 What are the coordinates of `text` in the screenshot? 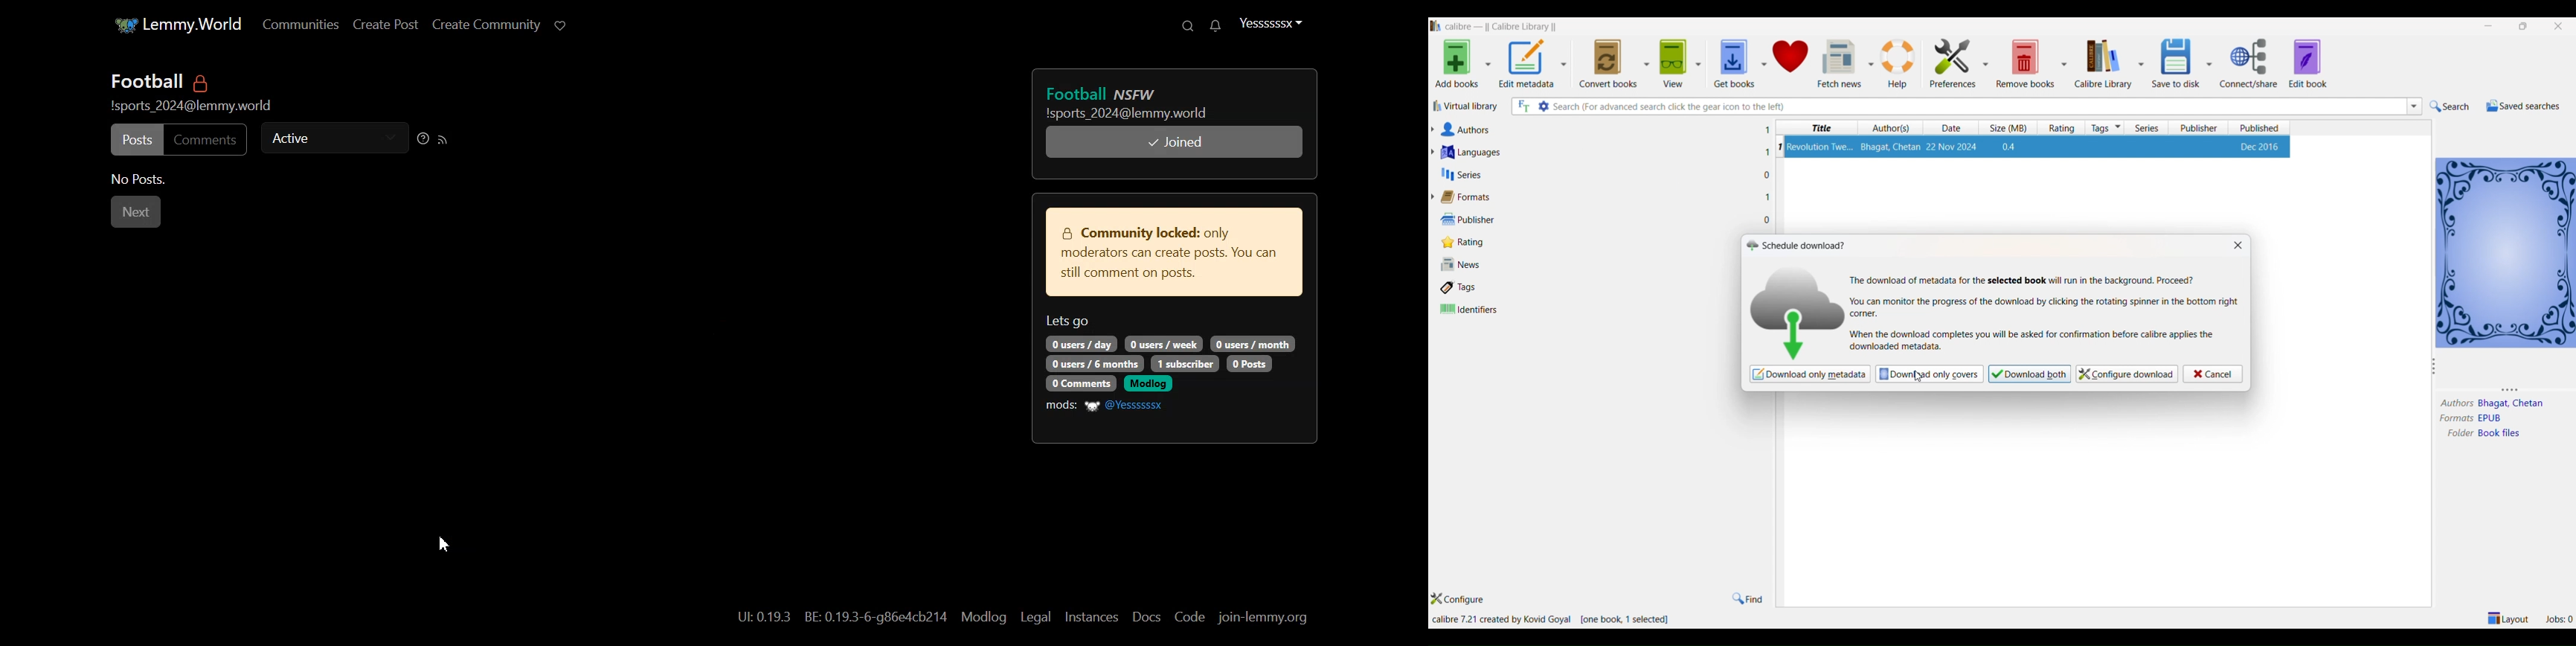 It's located at (1096, 364).